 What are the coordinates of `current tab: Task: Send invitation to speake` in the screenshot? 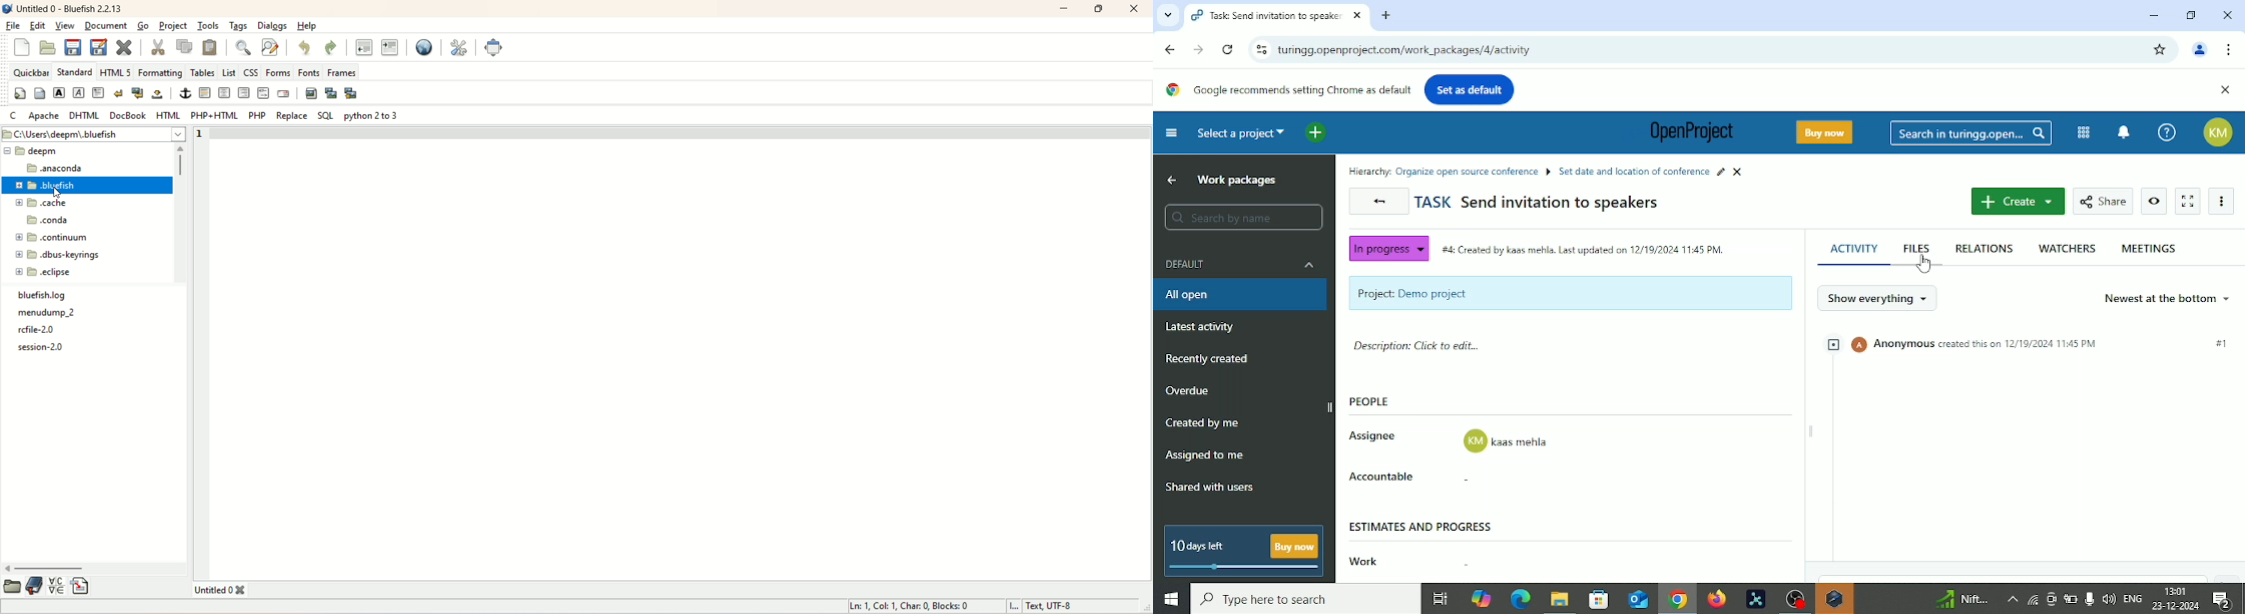 It's located at (1266, 16).